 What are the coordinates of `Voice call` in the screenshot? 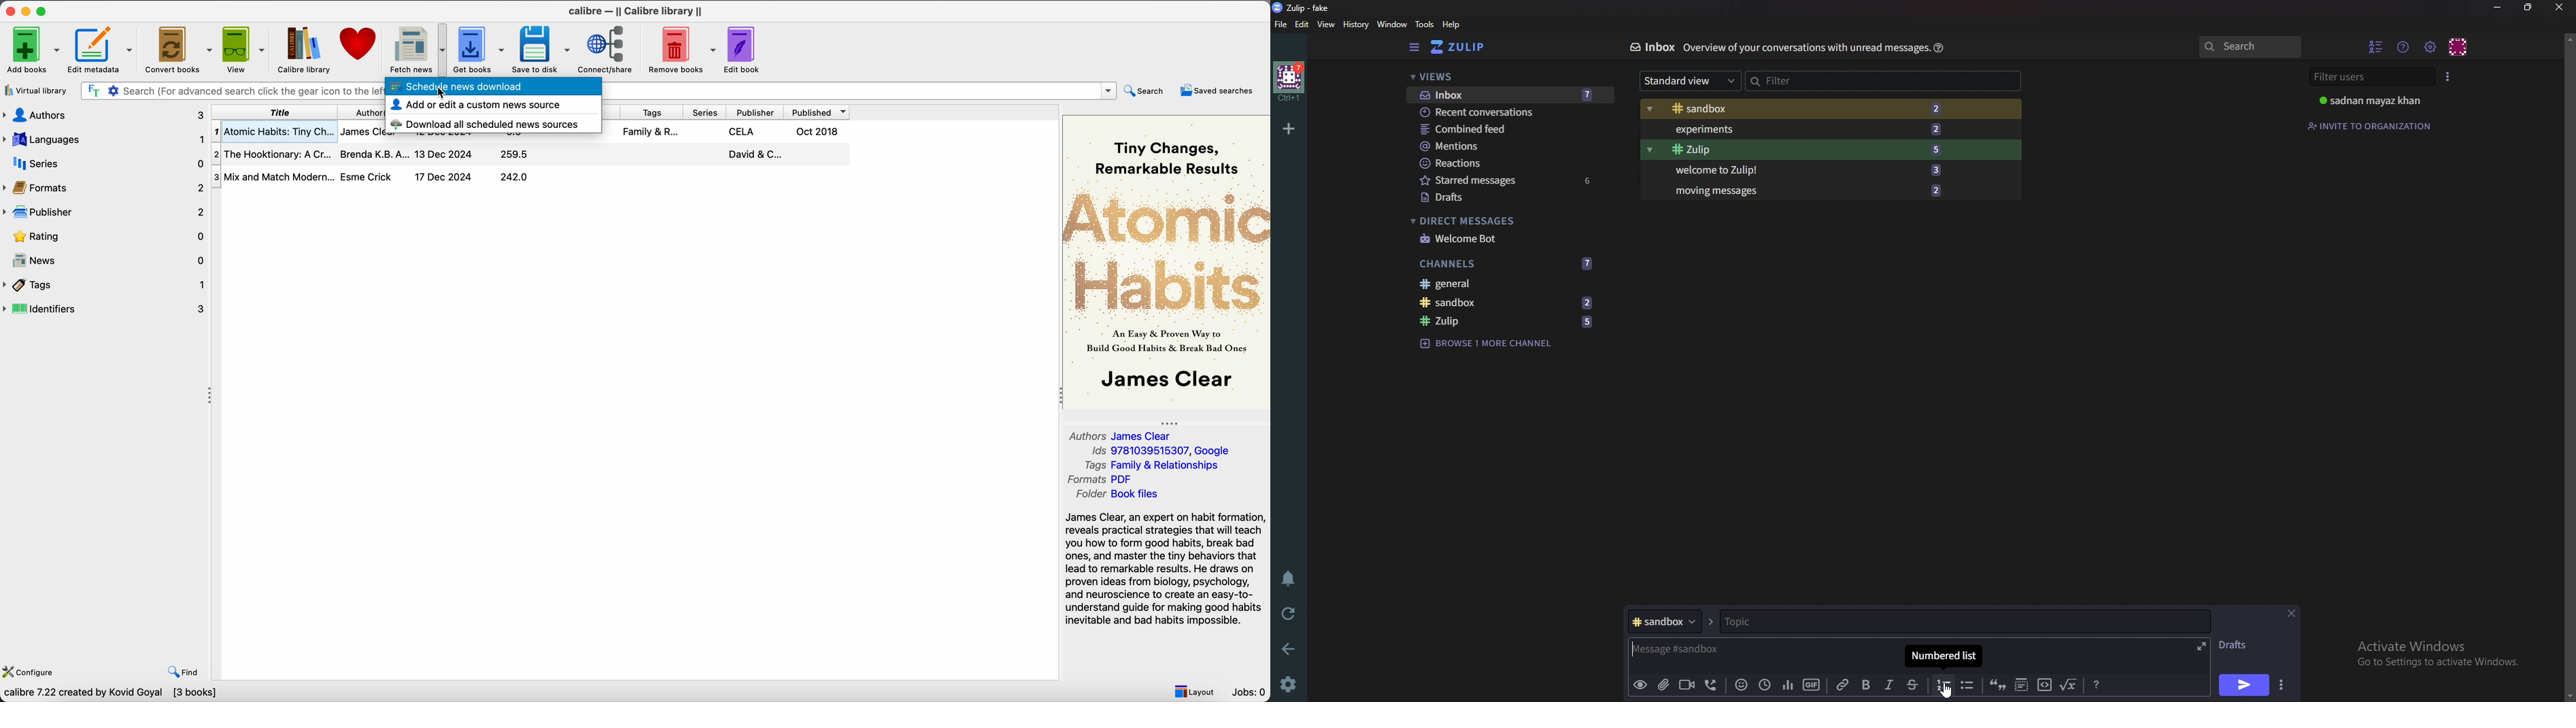 It's located at (1709, 686).